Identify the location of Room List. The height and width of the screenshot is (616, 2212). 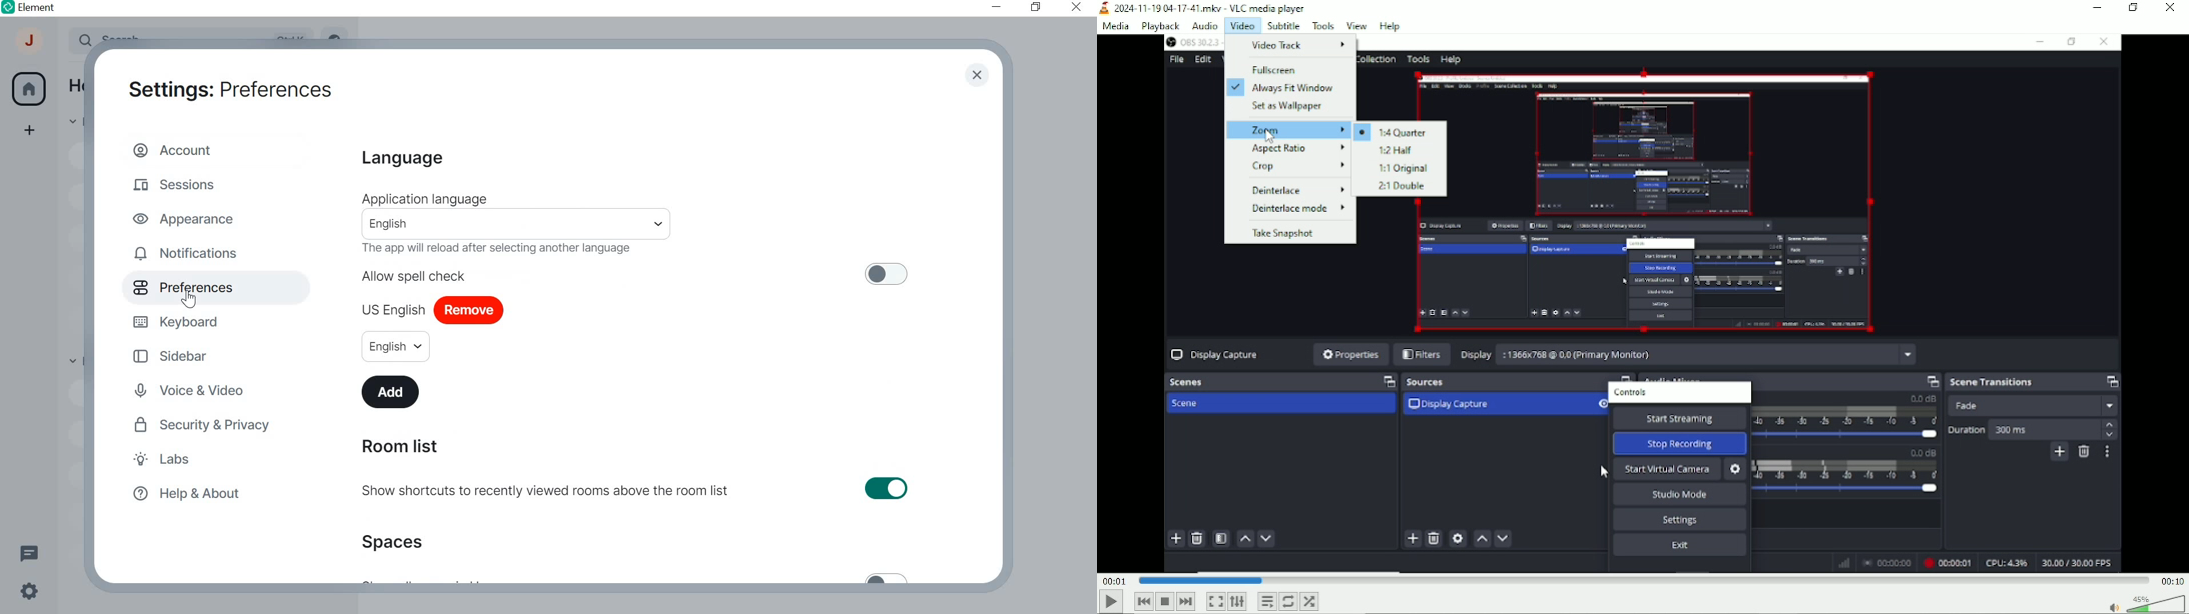
(399, 446).